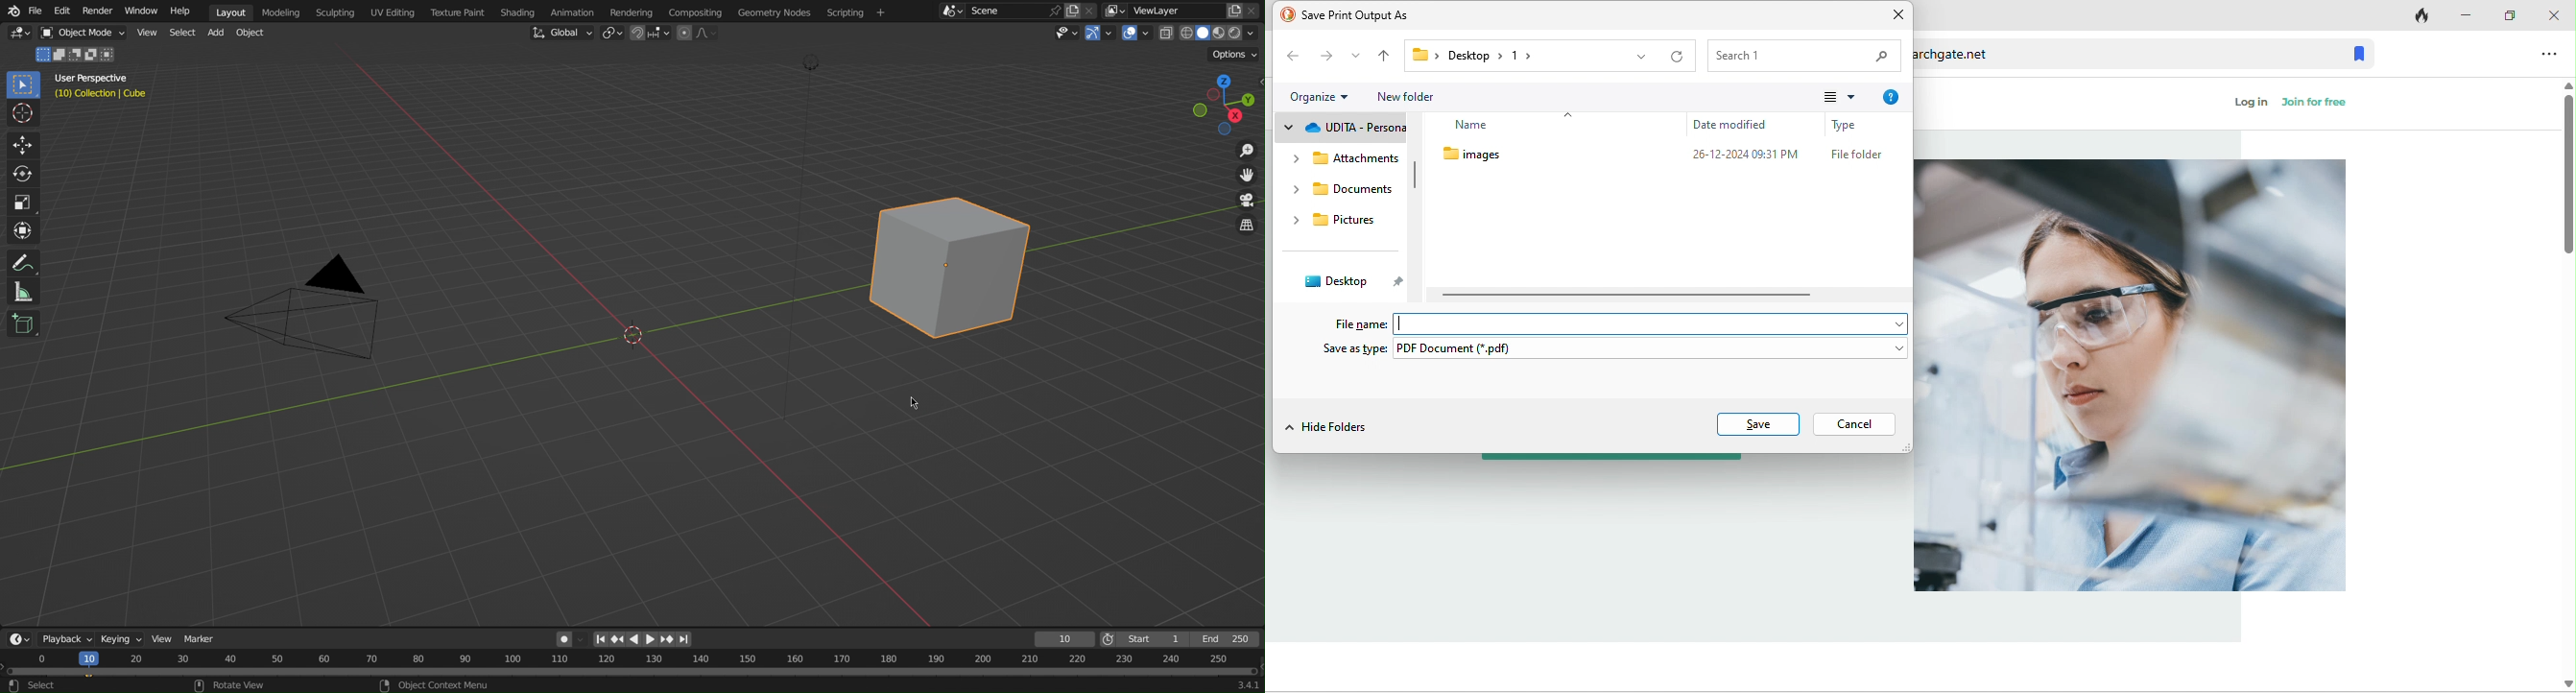 The width and height of the screenshot is (2576, 700). Describe the element at coordinates (1096, 9) in the screenshot. I see `colse` at that location.